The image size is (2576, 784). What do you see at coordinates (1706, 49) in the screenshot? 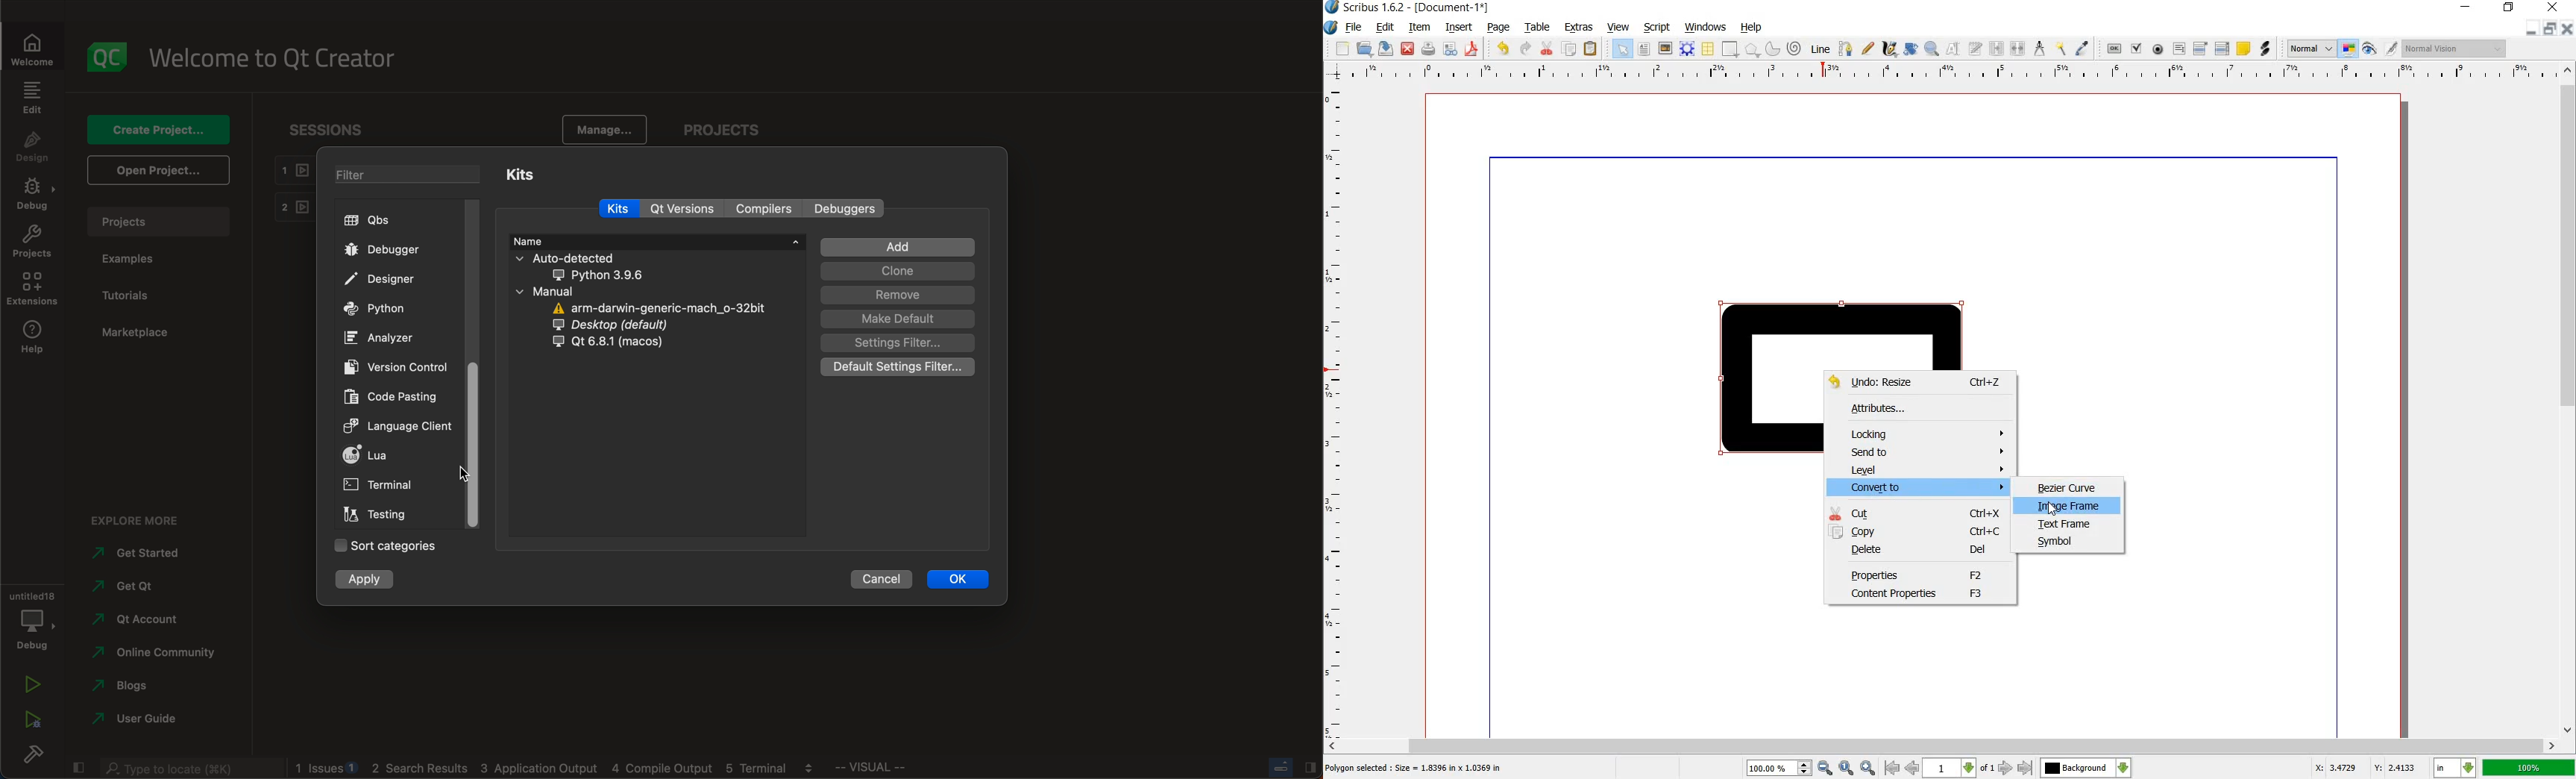
I see `table` at bounding box center [1706, 49].